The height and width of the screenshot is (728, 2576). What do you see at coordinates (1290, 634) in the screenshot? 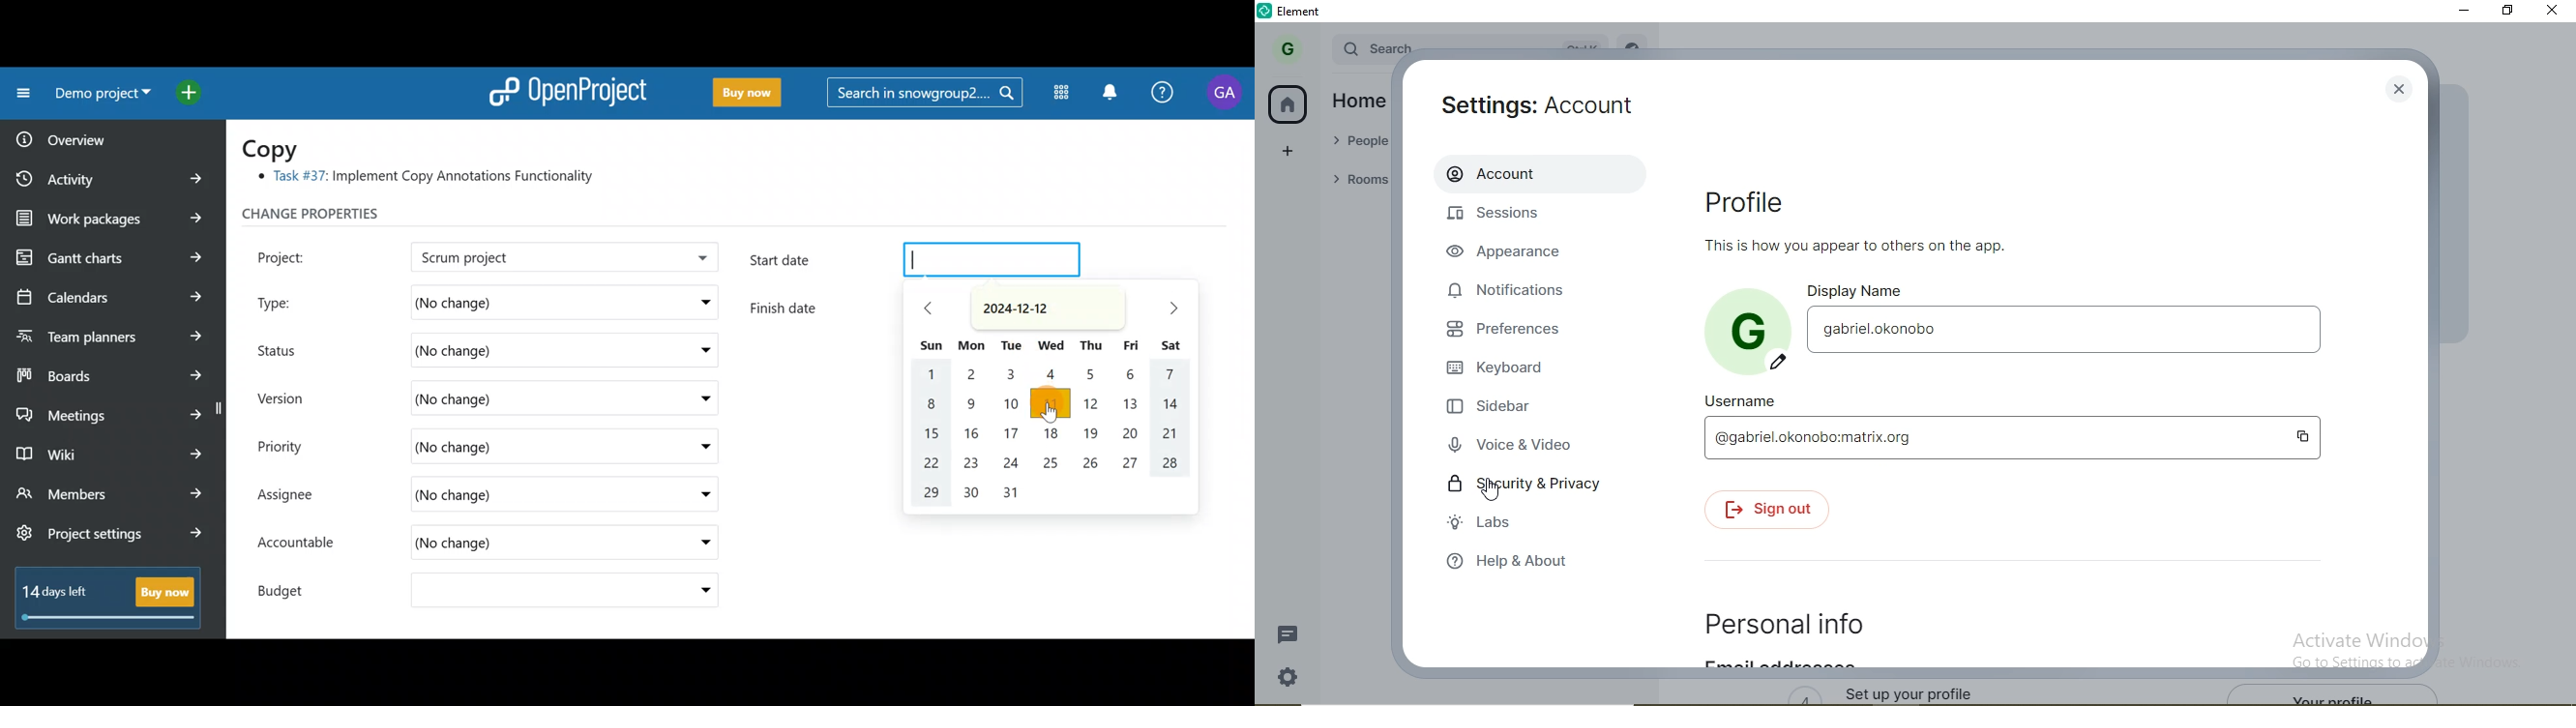
I see `message` at bounding box center [1290, 634].